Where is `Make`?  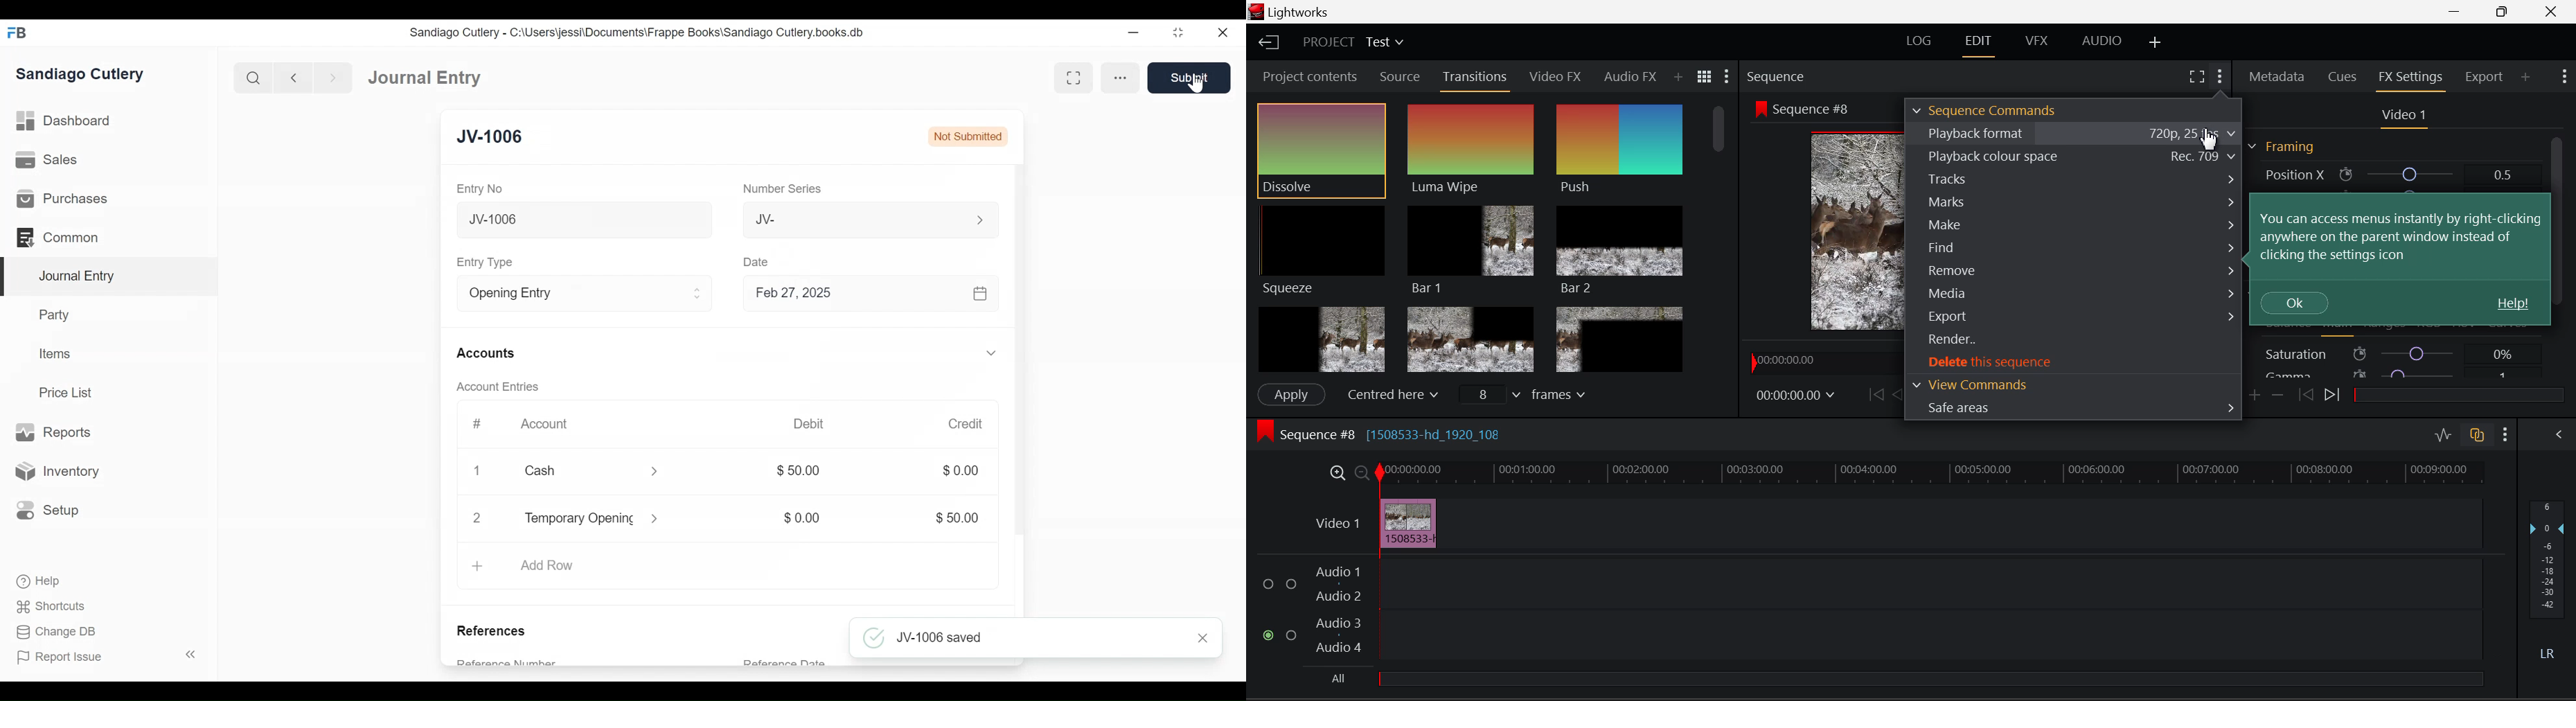 Make is located at coordinates (2073, 225).